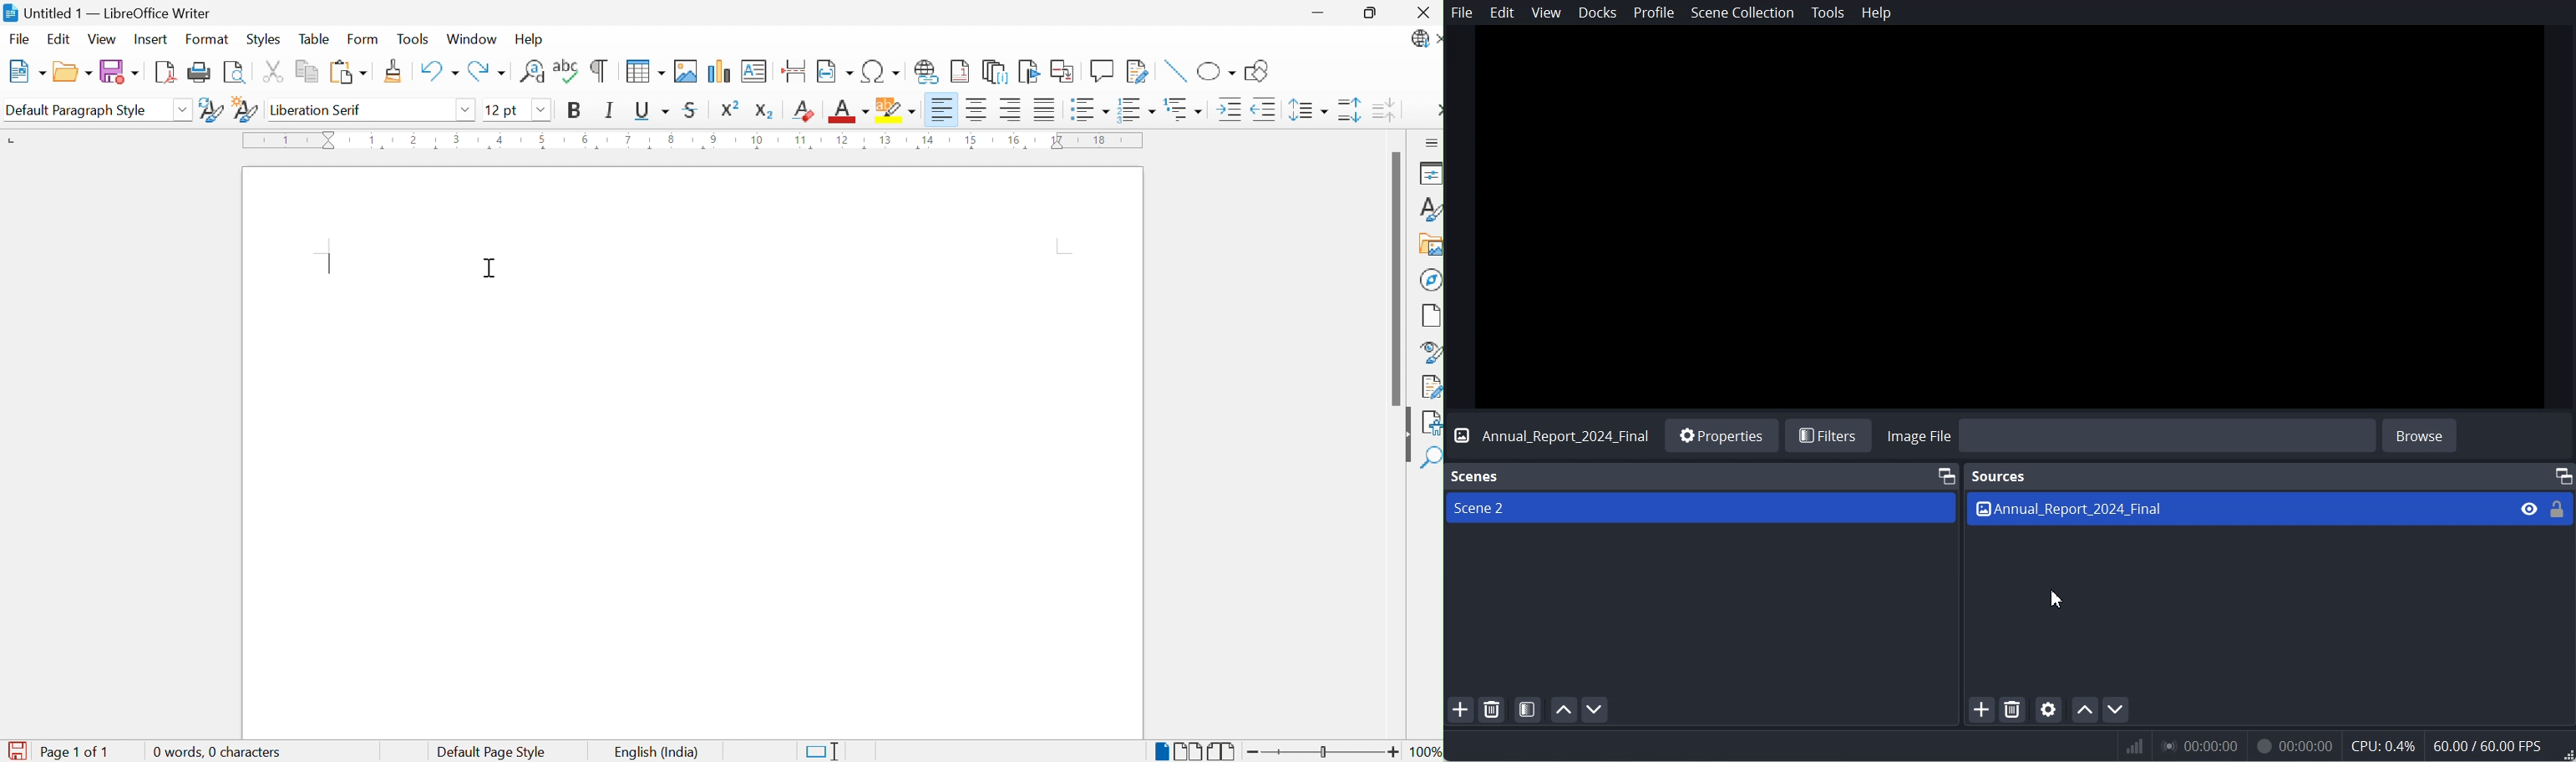  What do you see at coordinates (16, 750) in the screenshot?
I see `The document has been modified. Click to save the document.` at bounding box center [16, 750].